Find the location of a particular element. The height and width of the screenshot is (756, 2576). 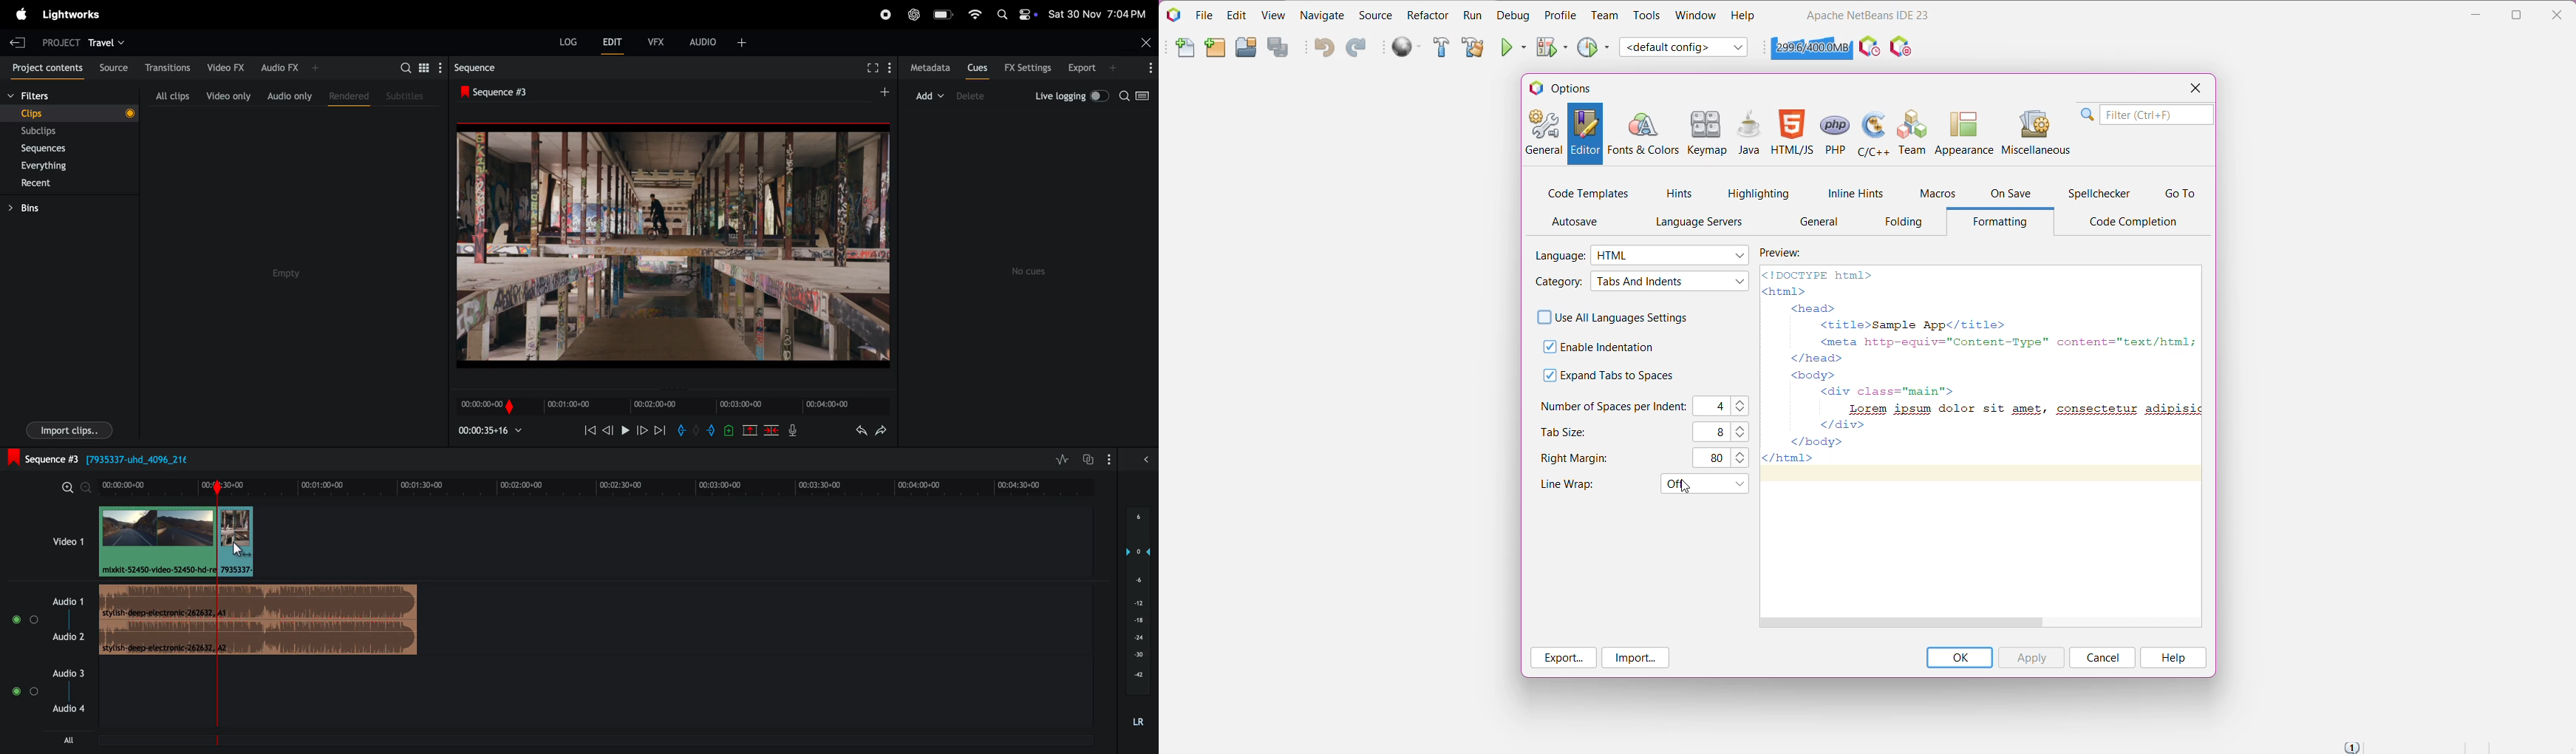

delete is located at coordinates (975, 96).